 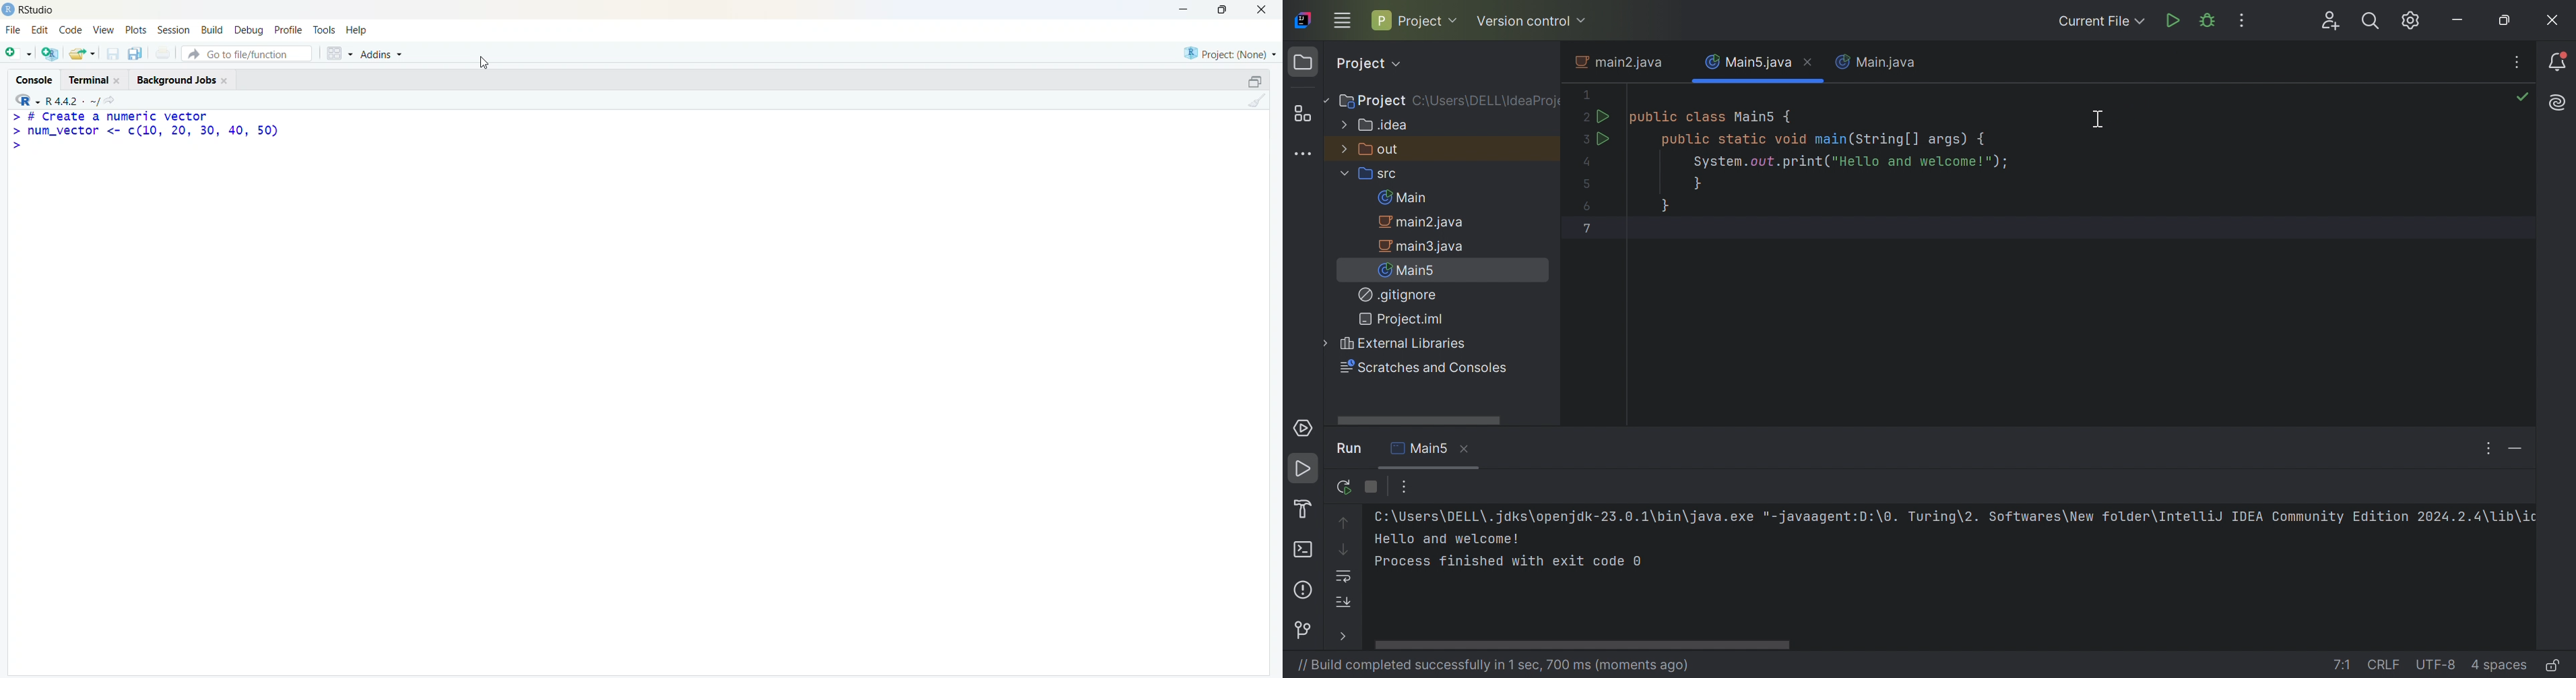 I want to click on Scroll bar, so click(x=1950, y=646).